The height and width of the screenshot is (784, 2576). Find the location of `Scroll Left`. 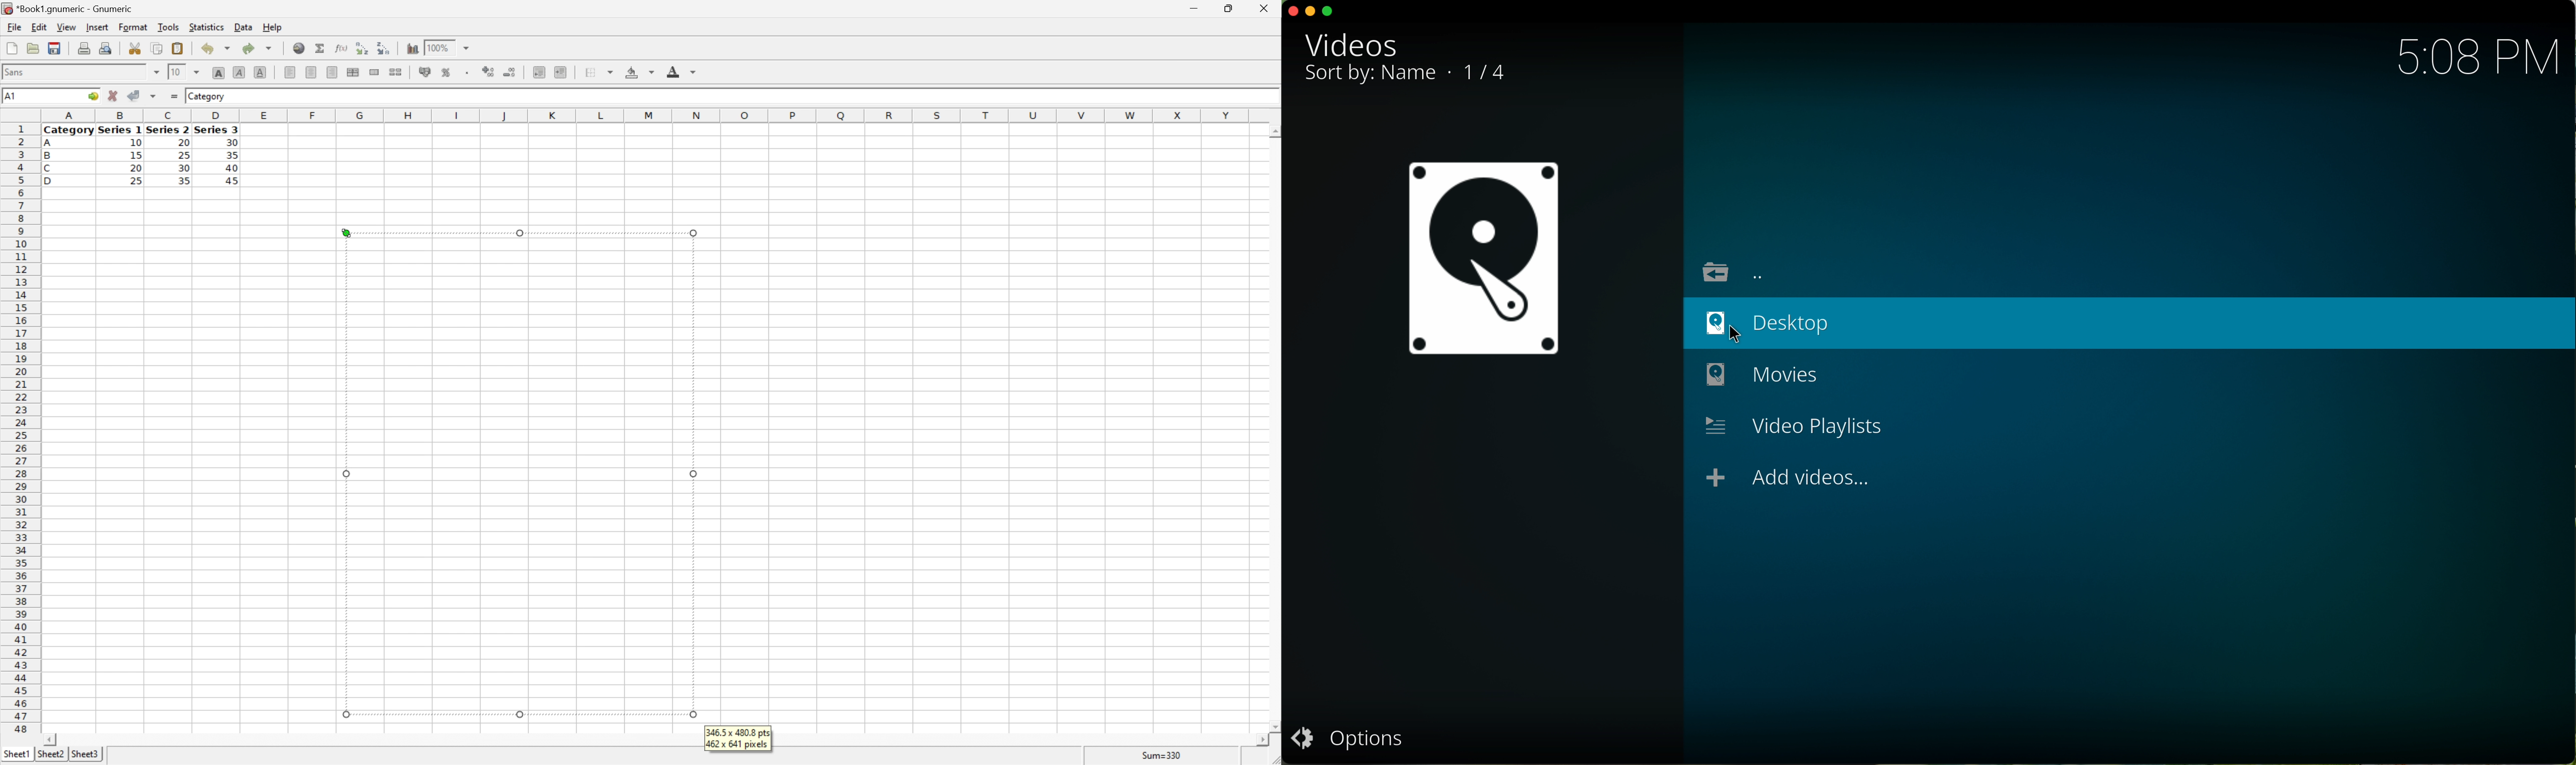

Scroll Left is located at coordinates (52, 740).